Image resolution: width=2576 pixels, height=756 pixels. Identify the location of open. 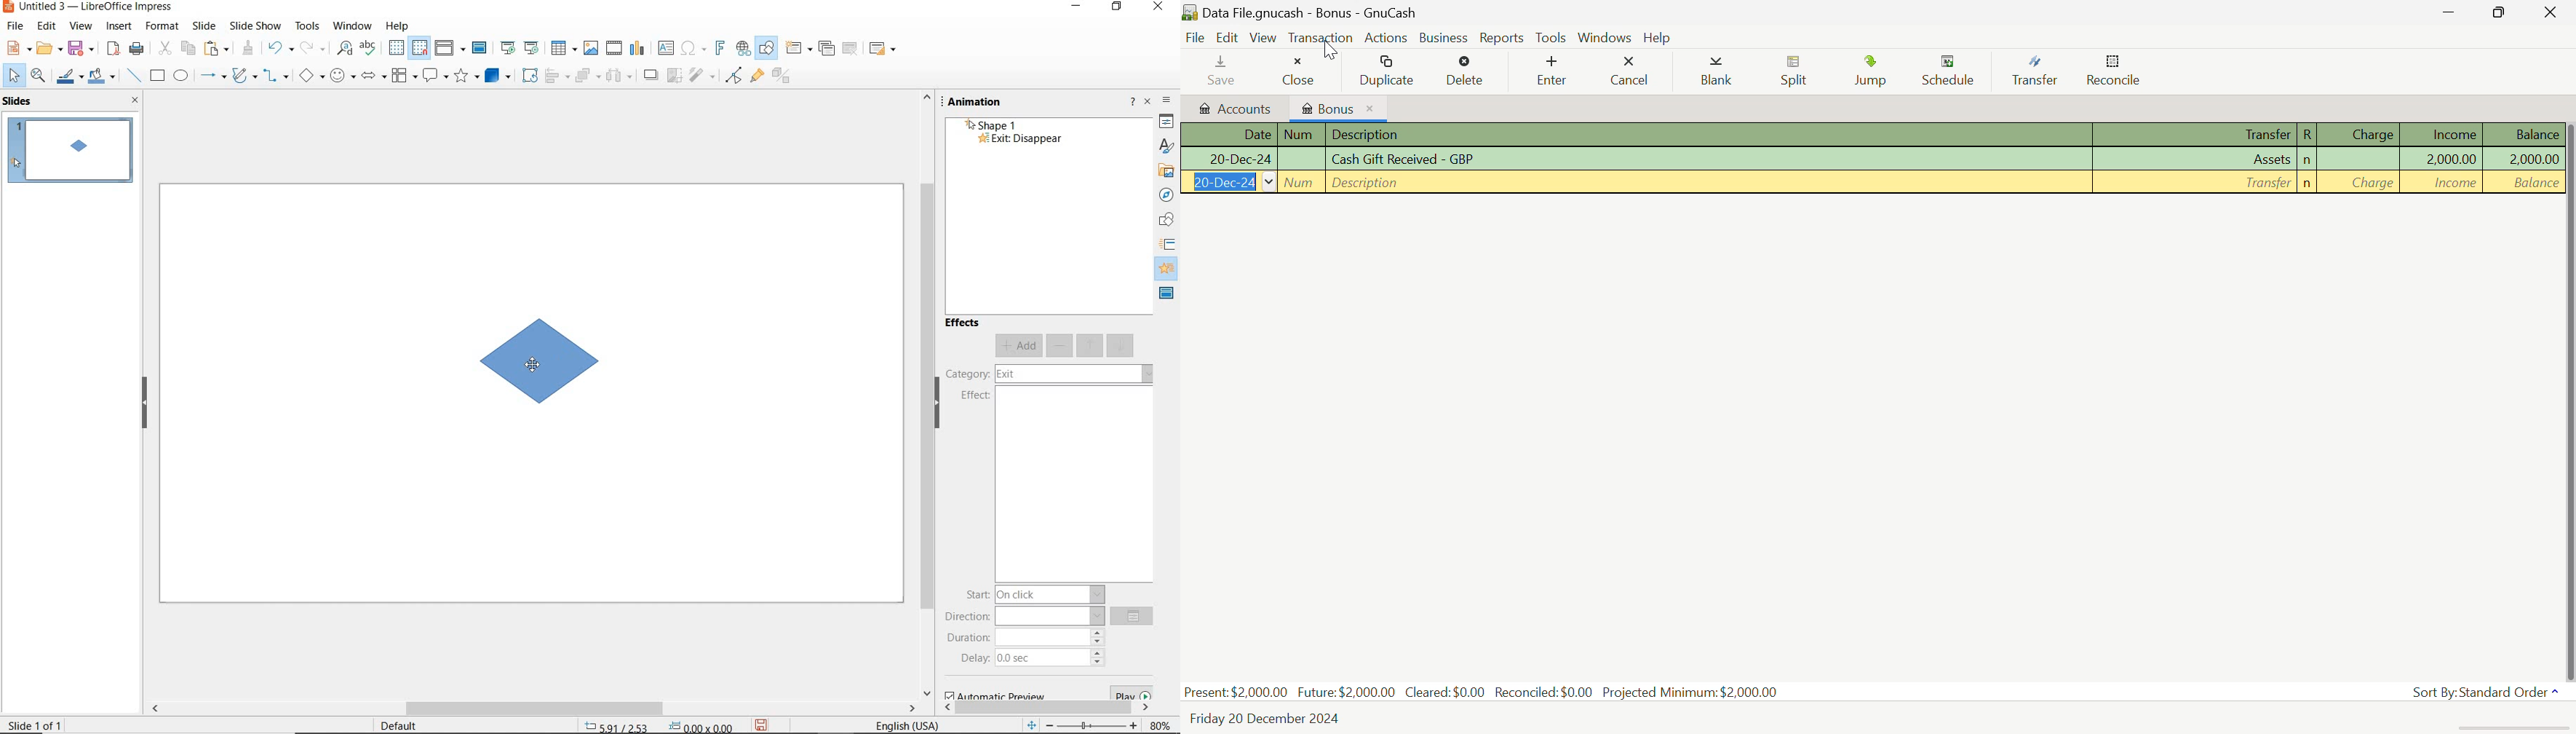
(48, 49).